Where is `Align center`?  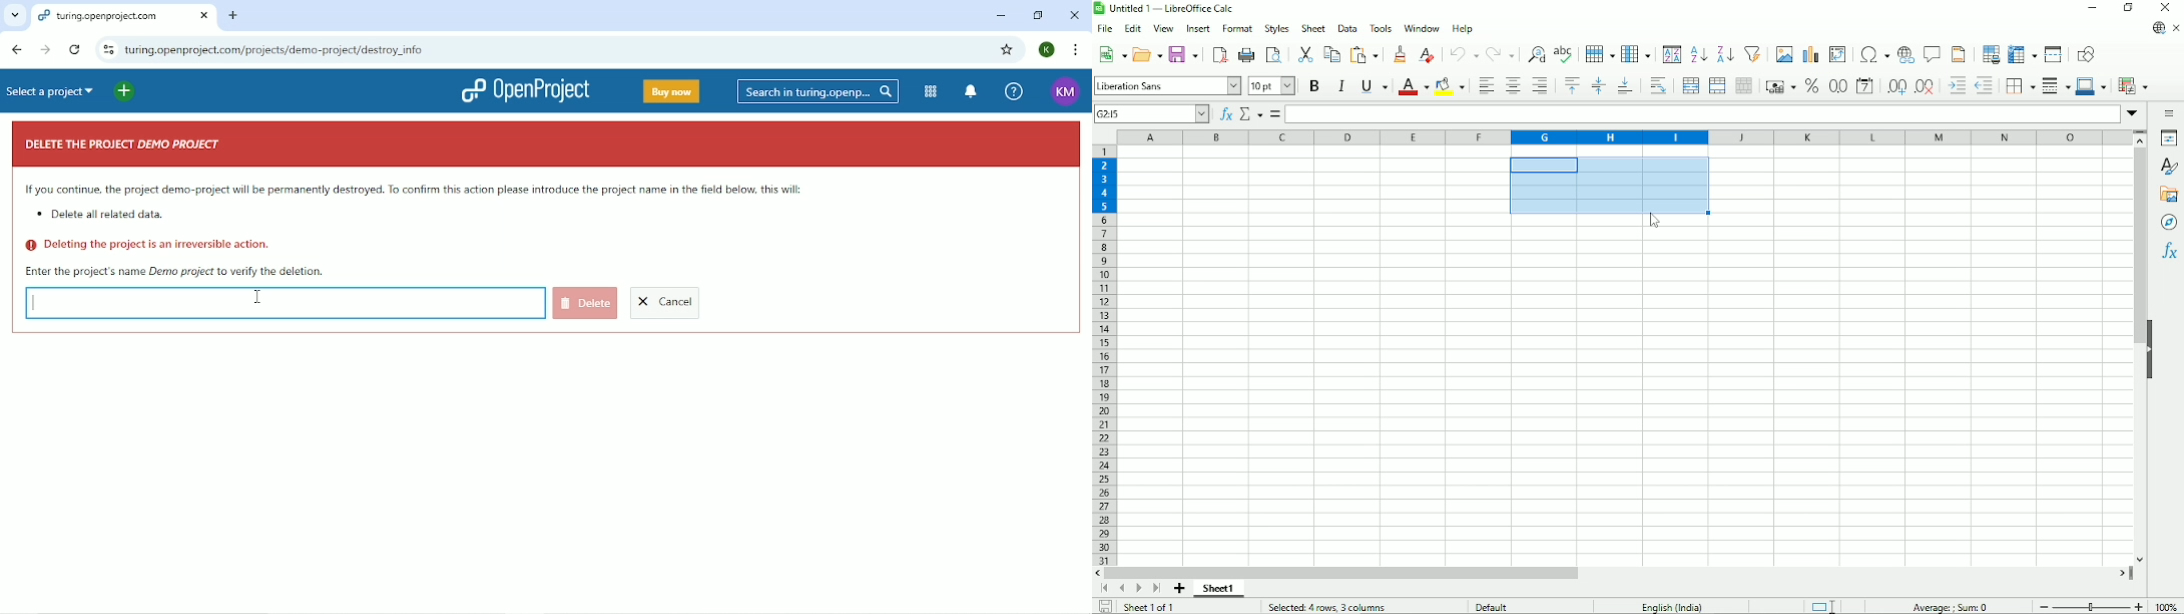
Align center is located at coordinates (1512, 87).